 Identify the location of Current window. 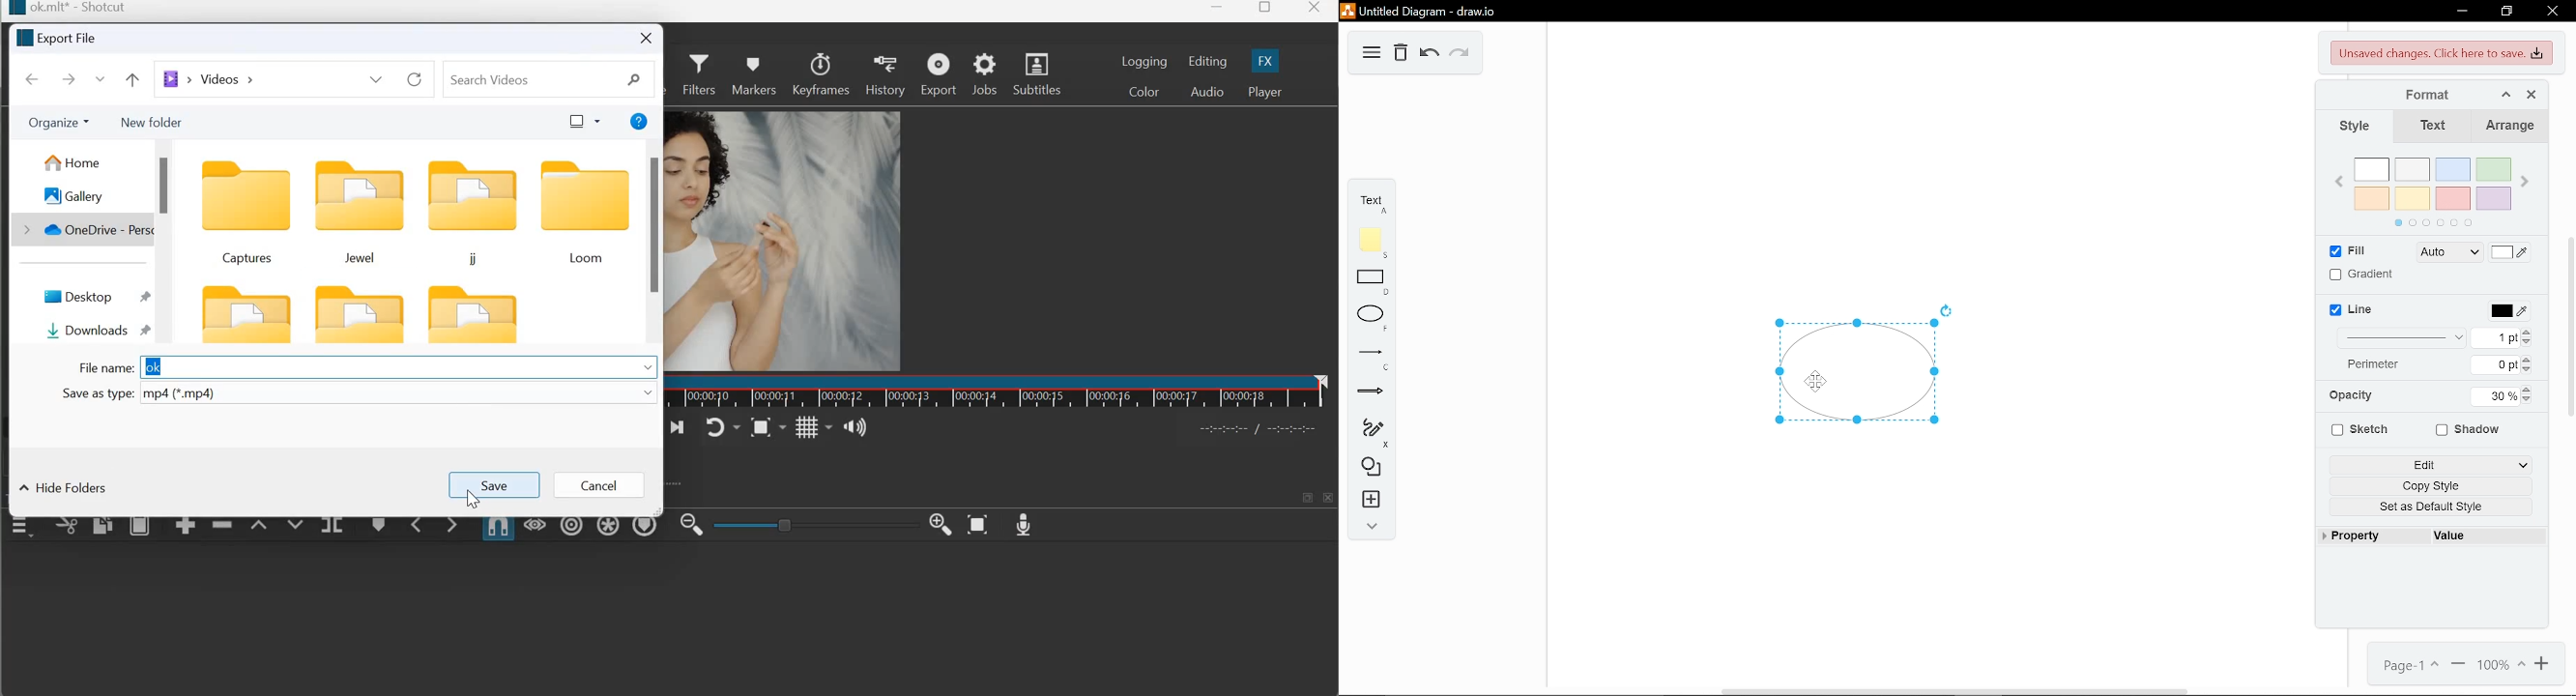
(1453, 12).